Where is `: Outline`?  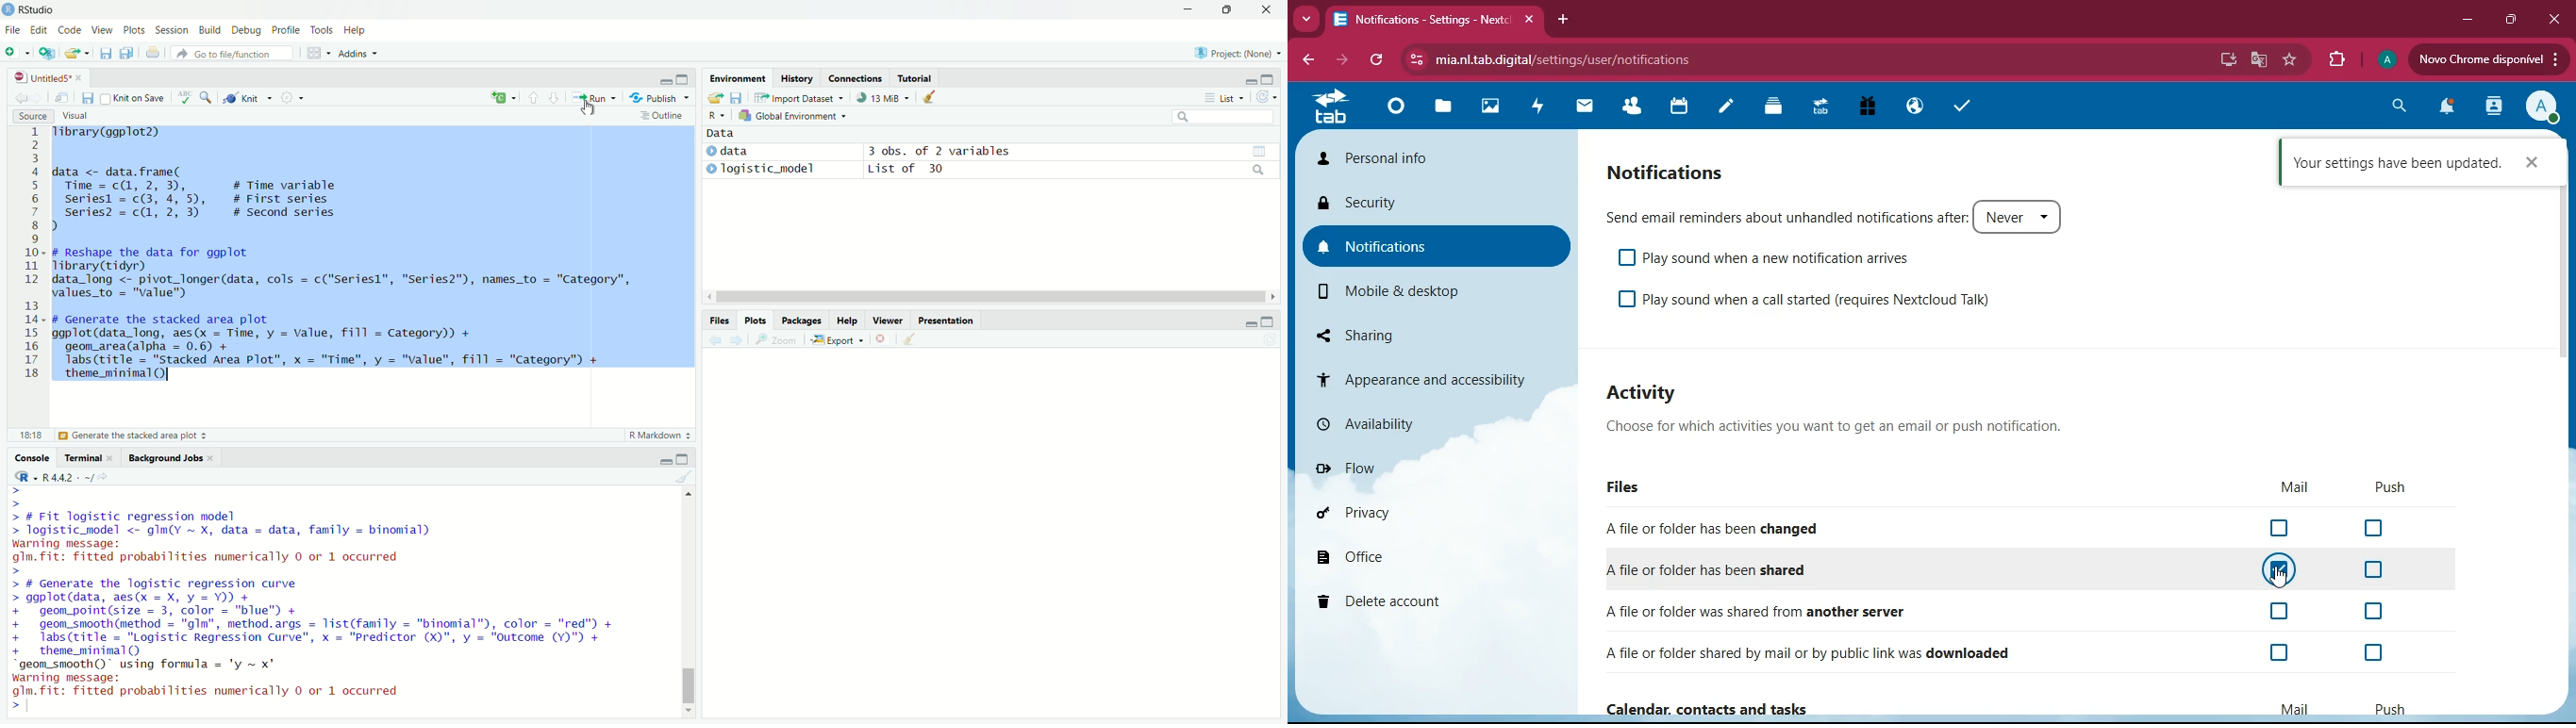 : Outline is located at coordinates (667, 117).